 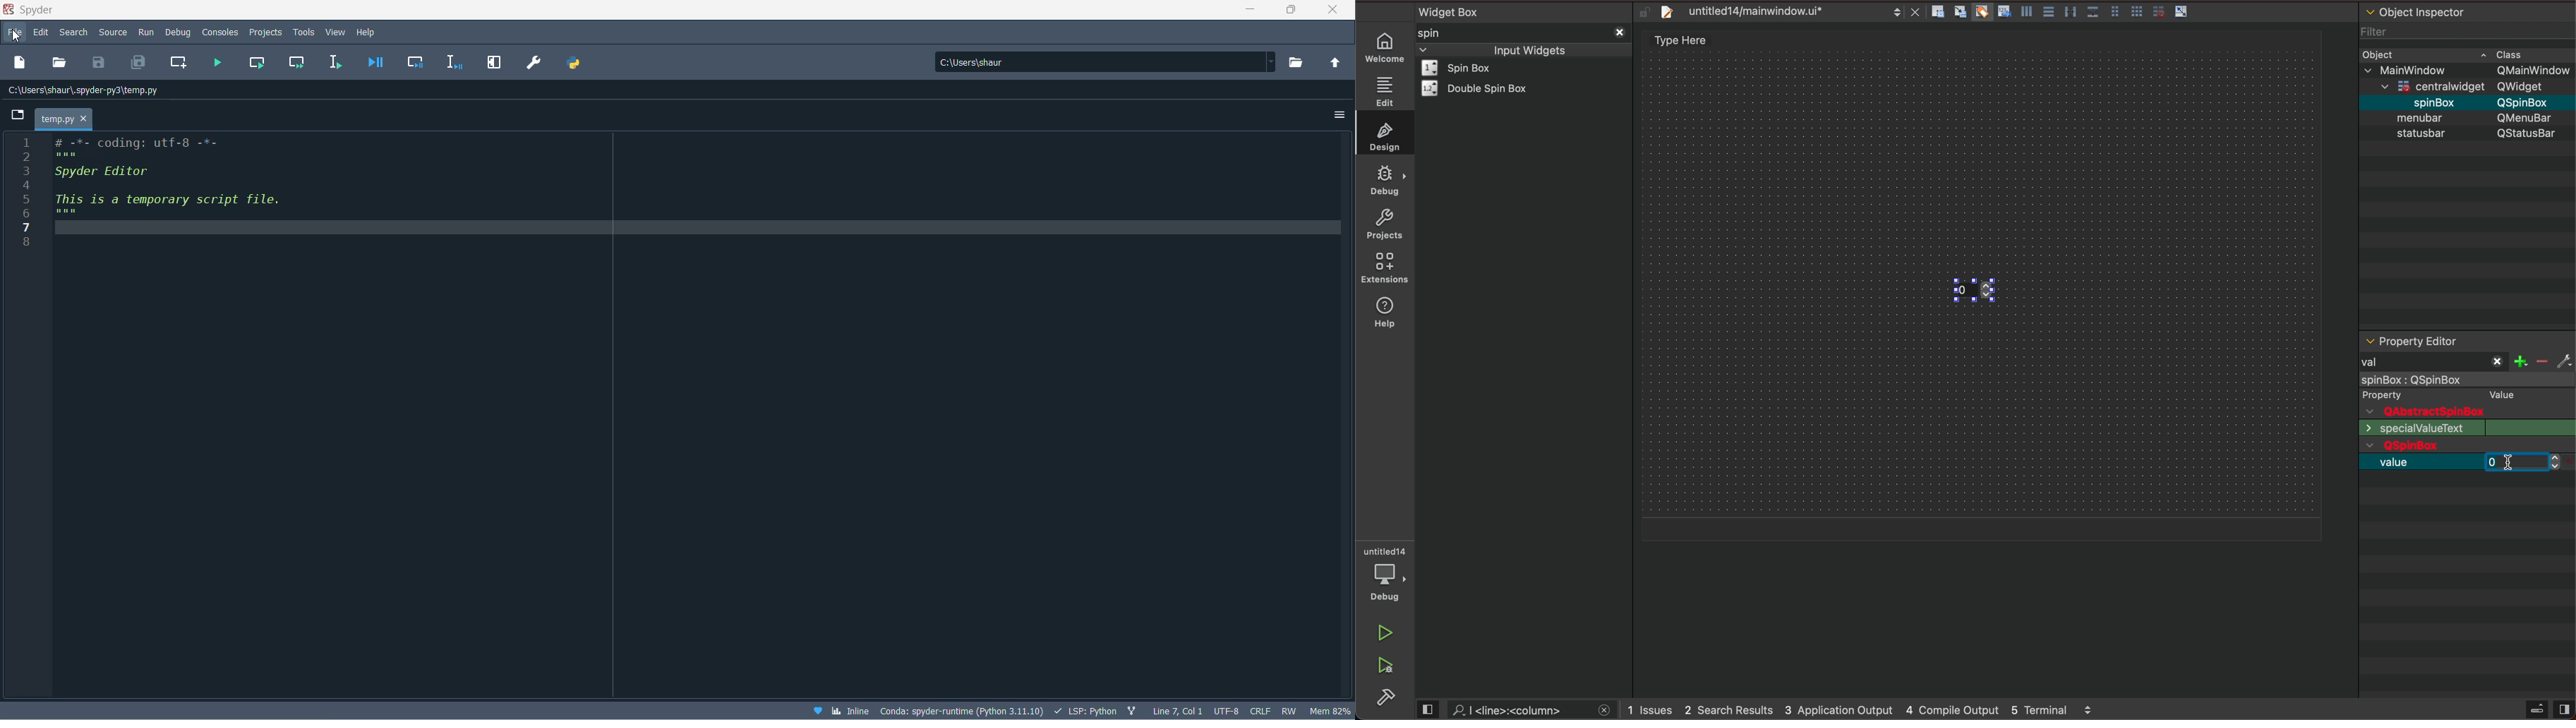 I want to click on memory, so click(x=1328, y=711).